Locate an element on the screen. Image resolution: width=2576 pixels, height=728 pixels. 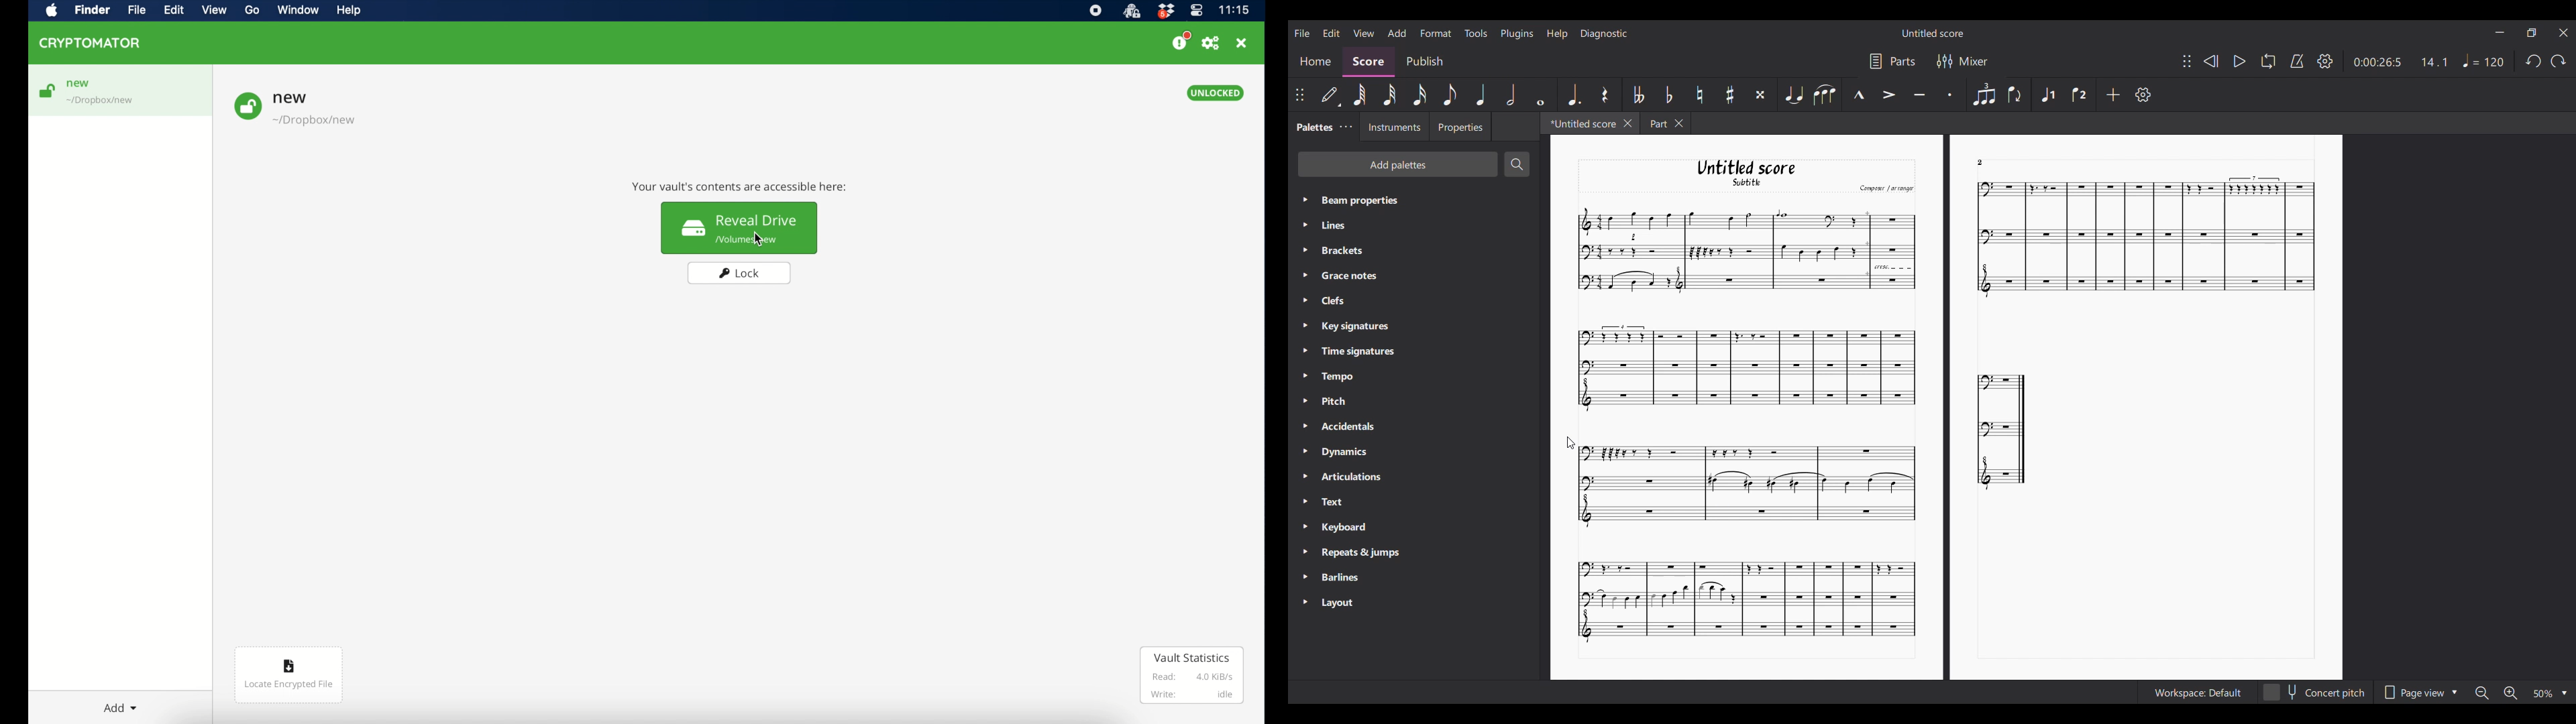
»  Clefs is located at coordinates (1336, 301).